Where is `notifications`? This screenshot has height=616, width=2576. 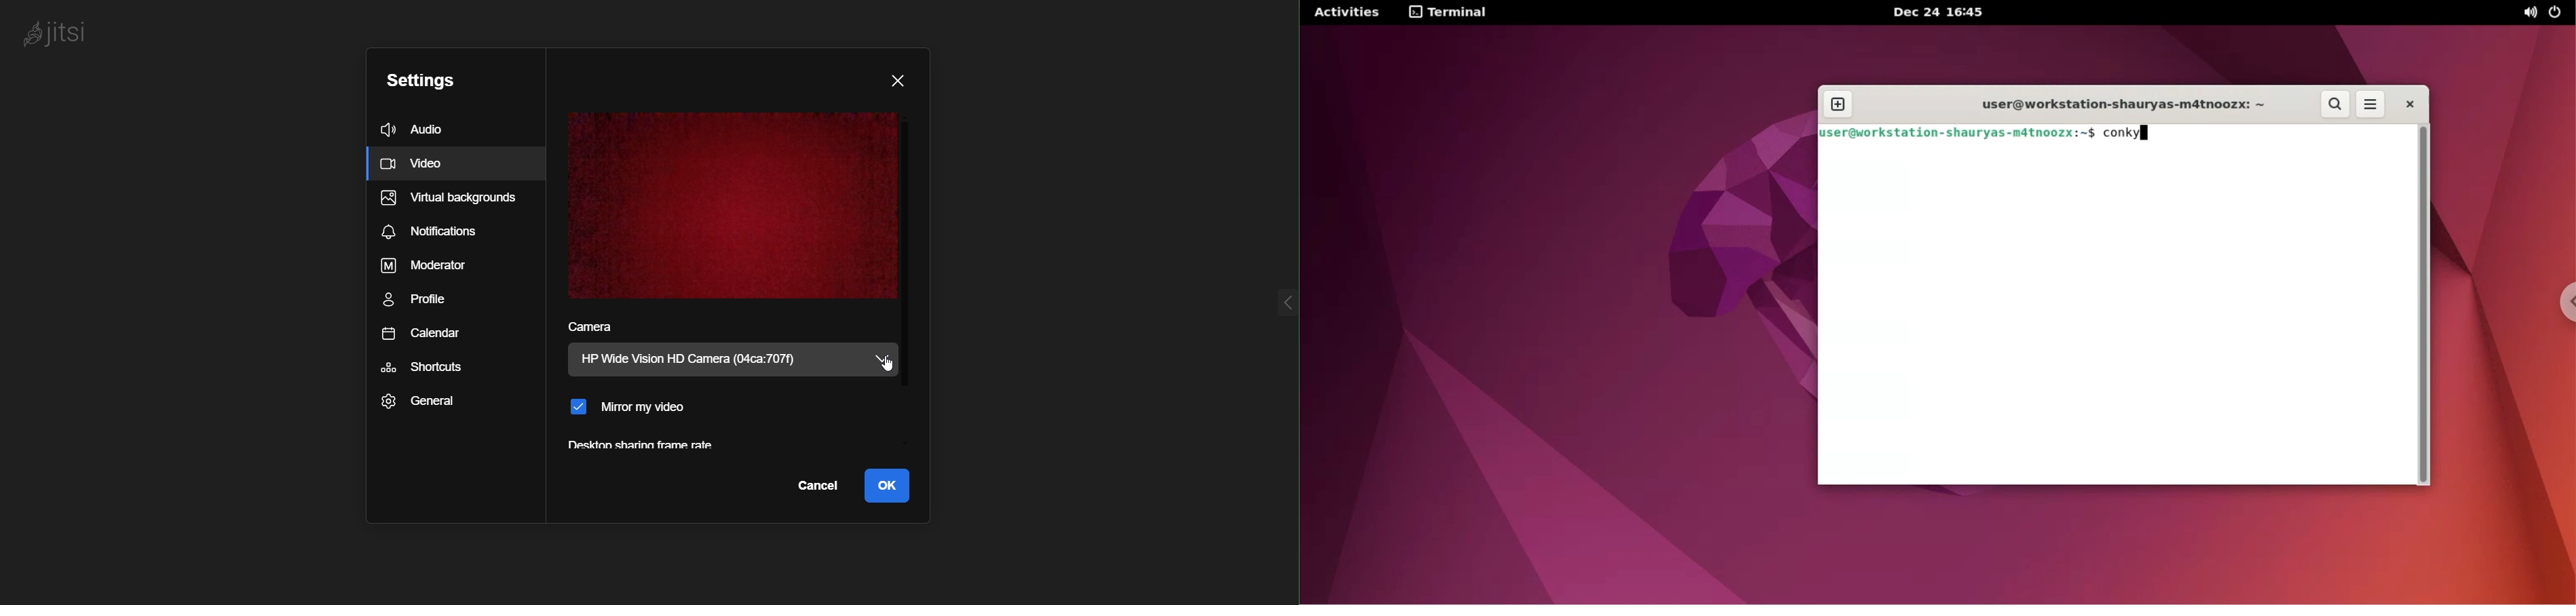 notifications is located at coordinates (440, 231).